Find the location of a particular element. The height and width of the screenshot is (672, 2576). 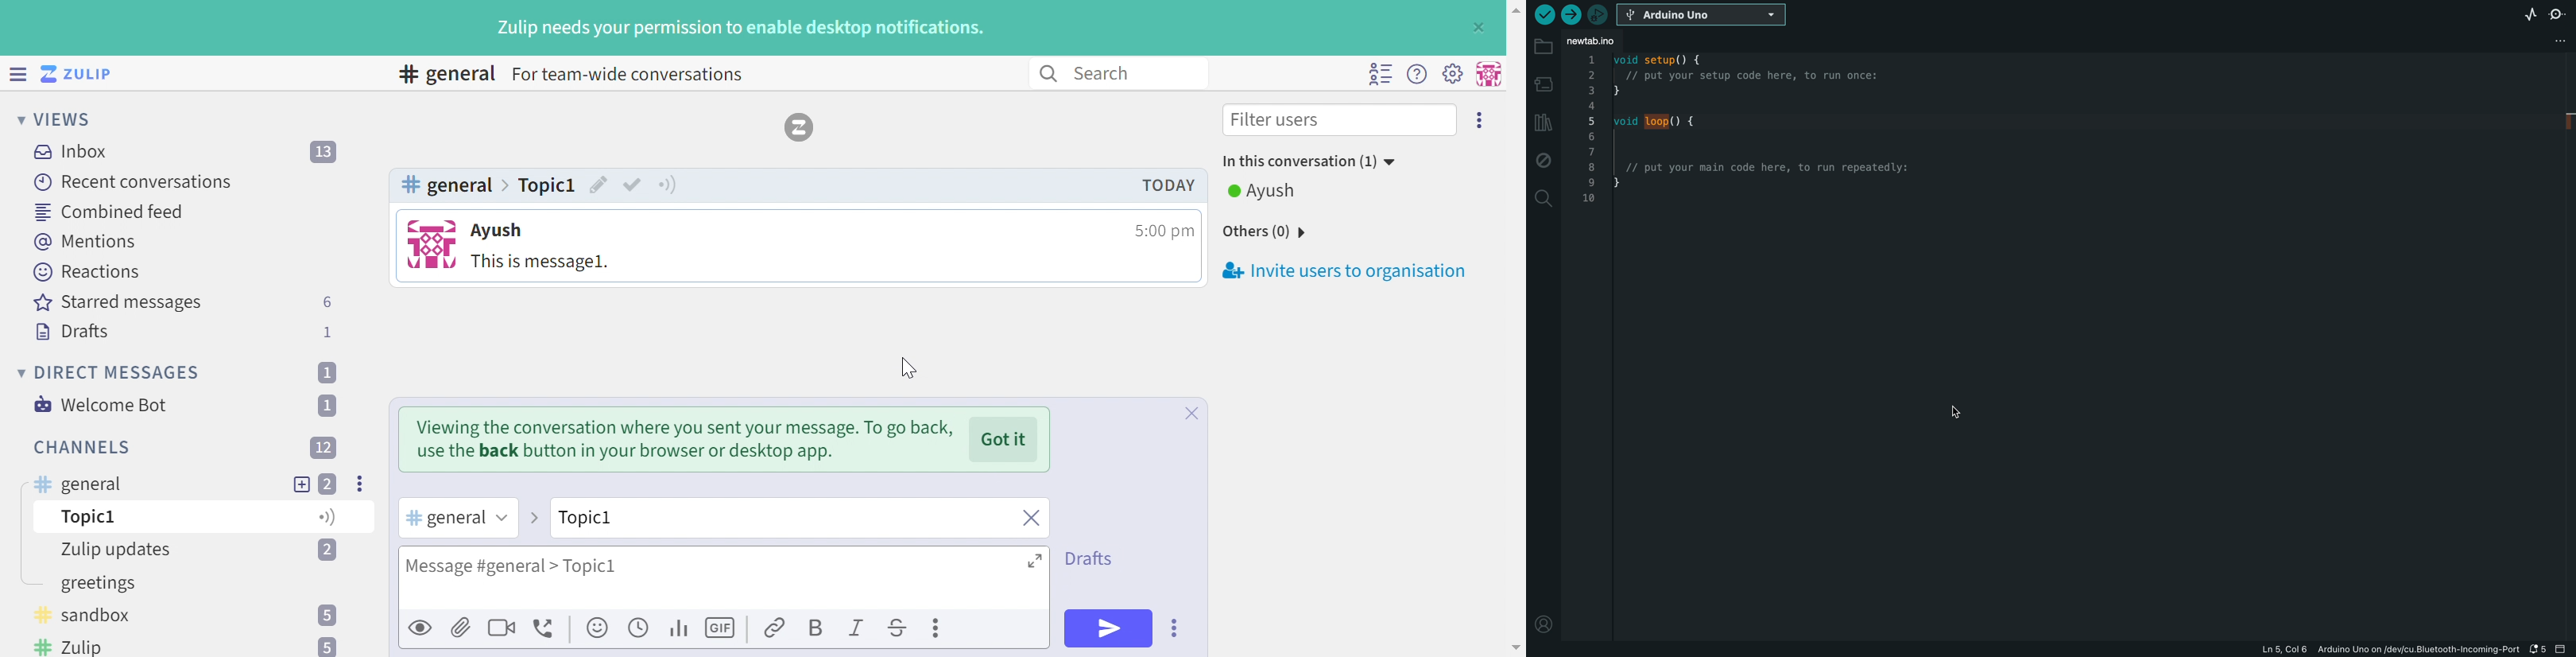

upload is located at coordinates (1571, 15).